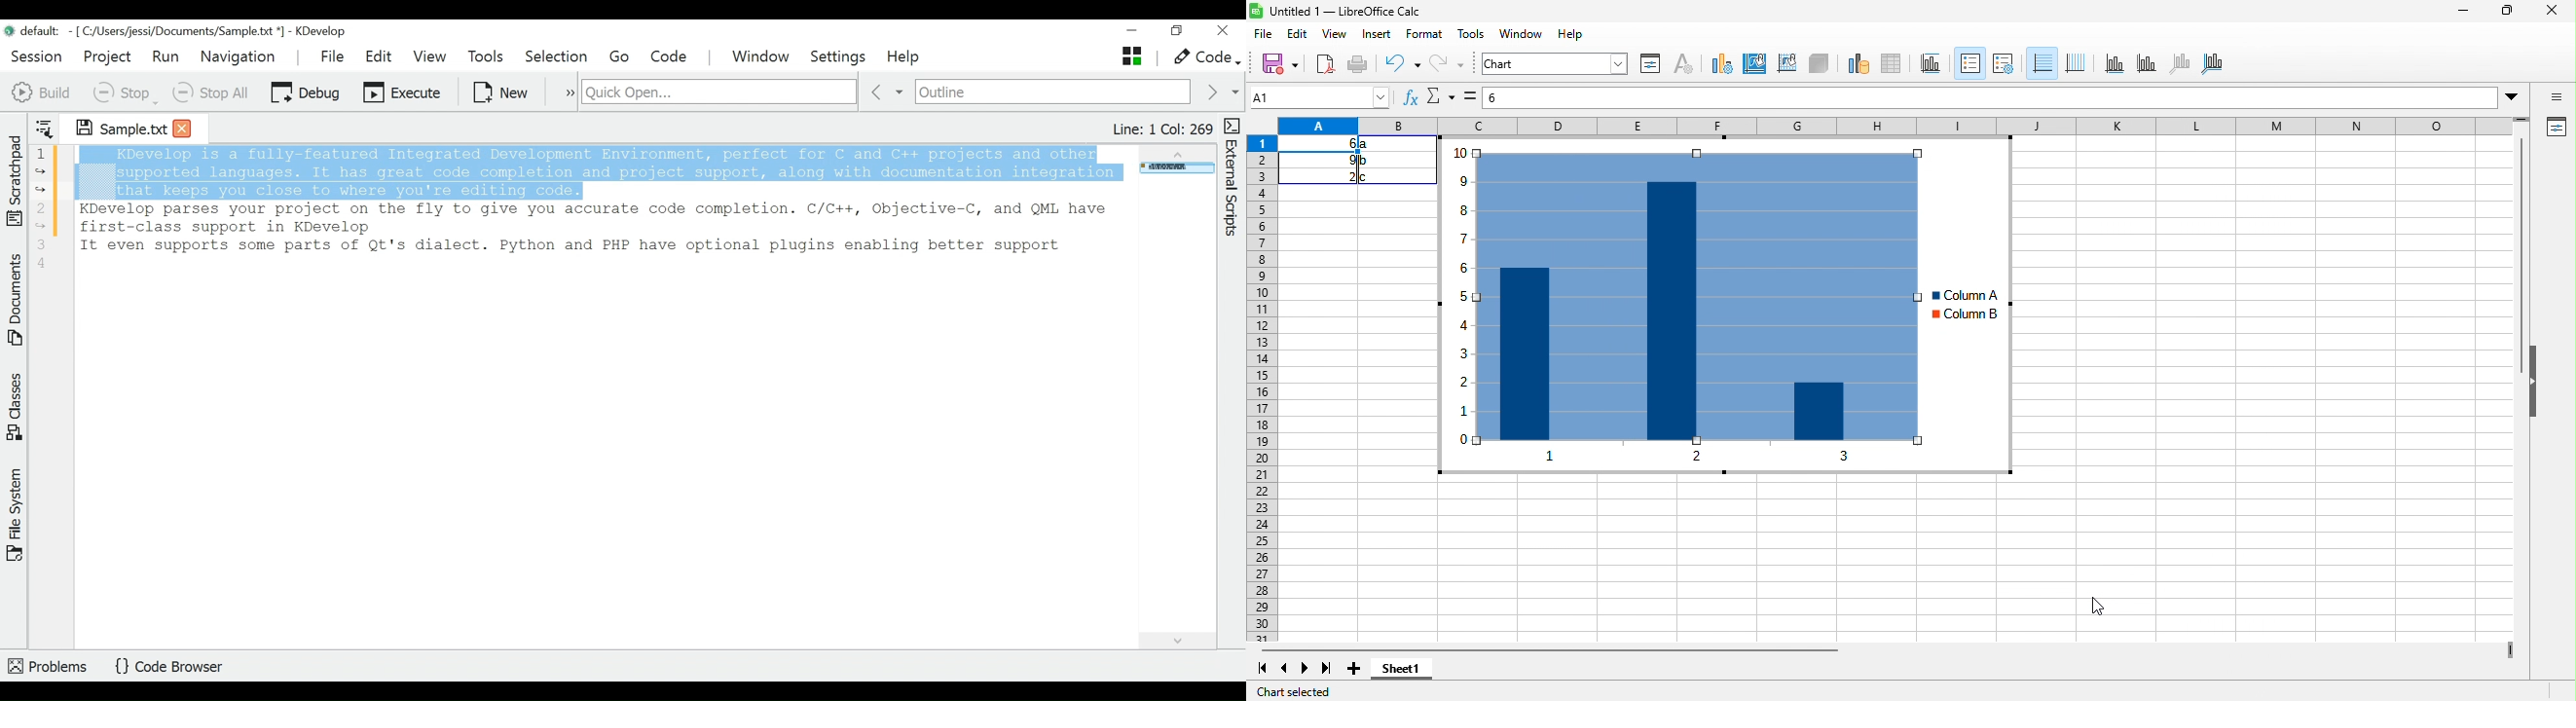 The height and width of the screenshot is (728, 2576). I want to click on chart type, so click(1722, 64).